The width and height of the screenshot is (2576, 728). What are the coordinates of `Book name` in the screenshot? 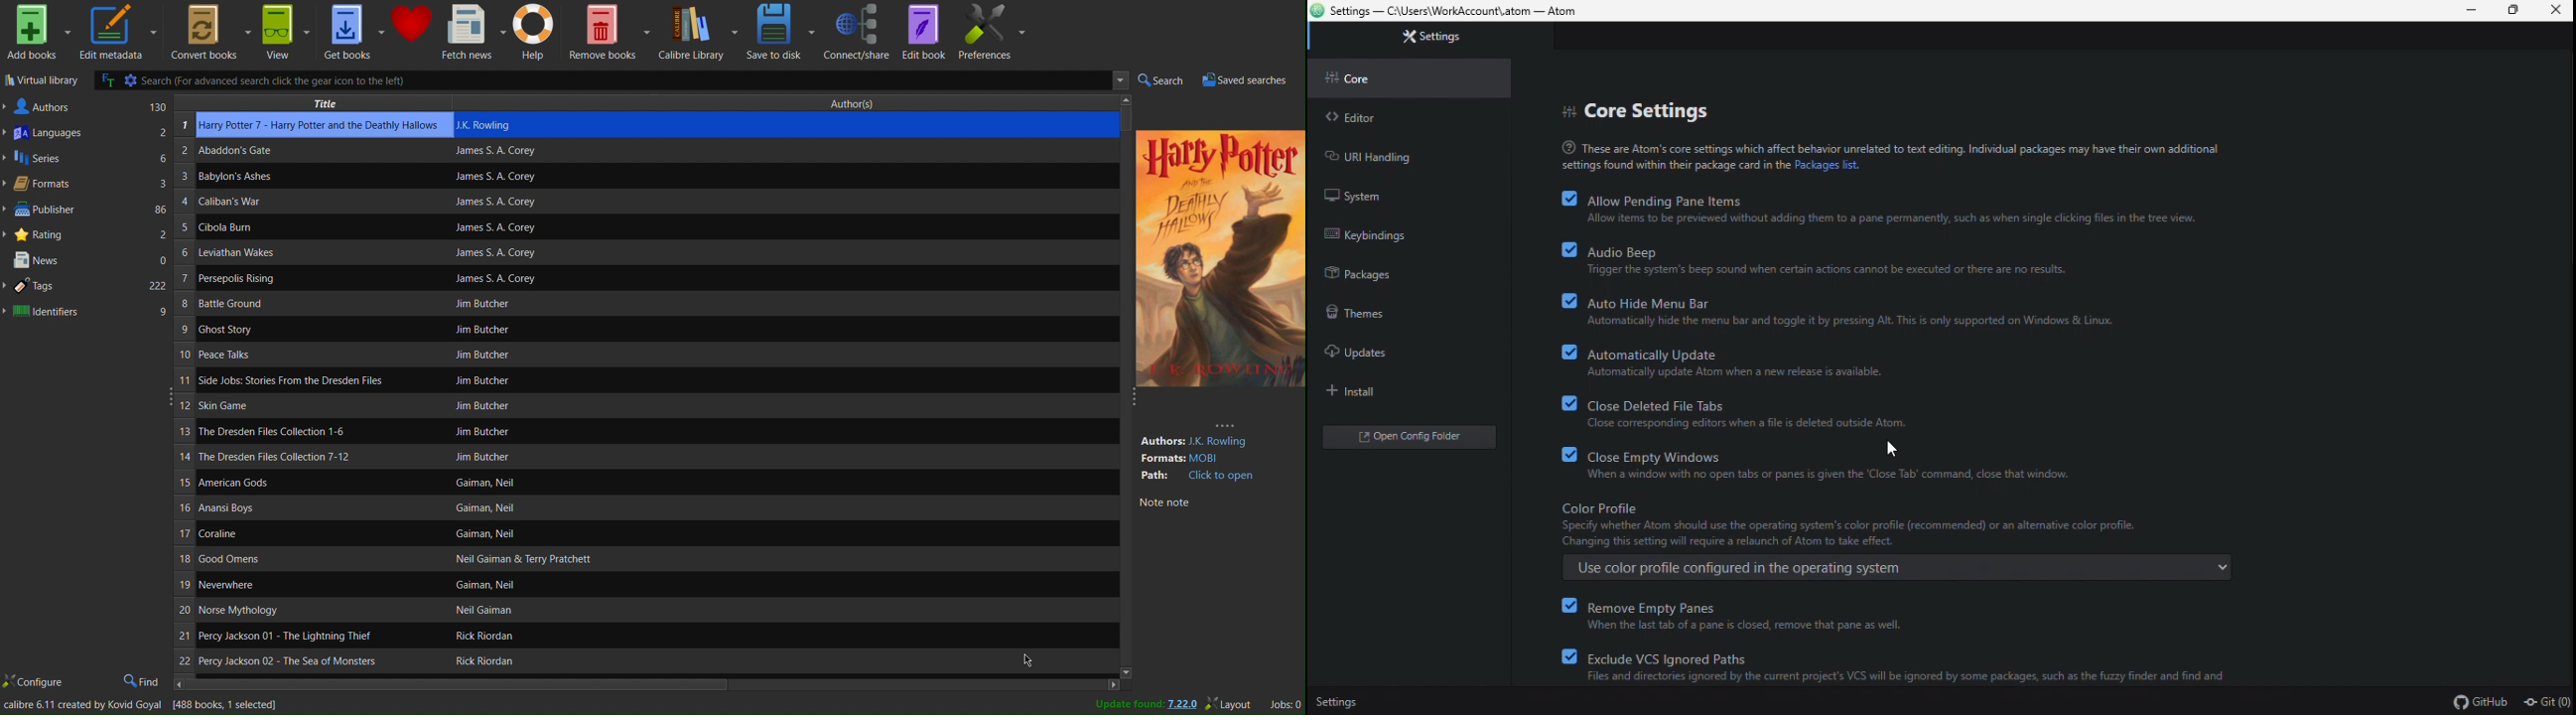 It's located at (300, 407).